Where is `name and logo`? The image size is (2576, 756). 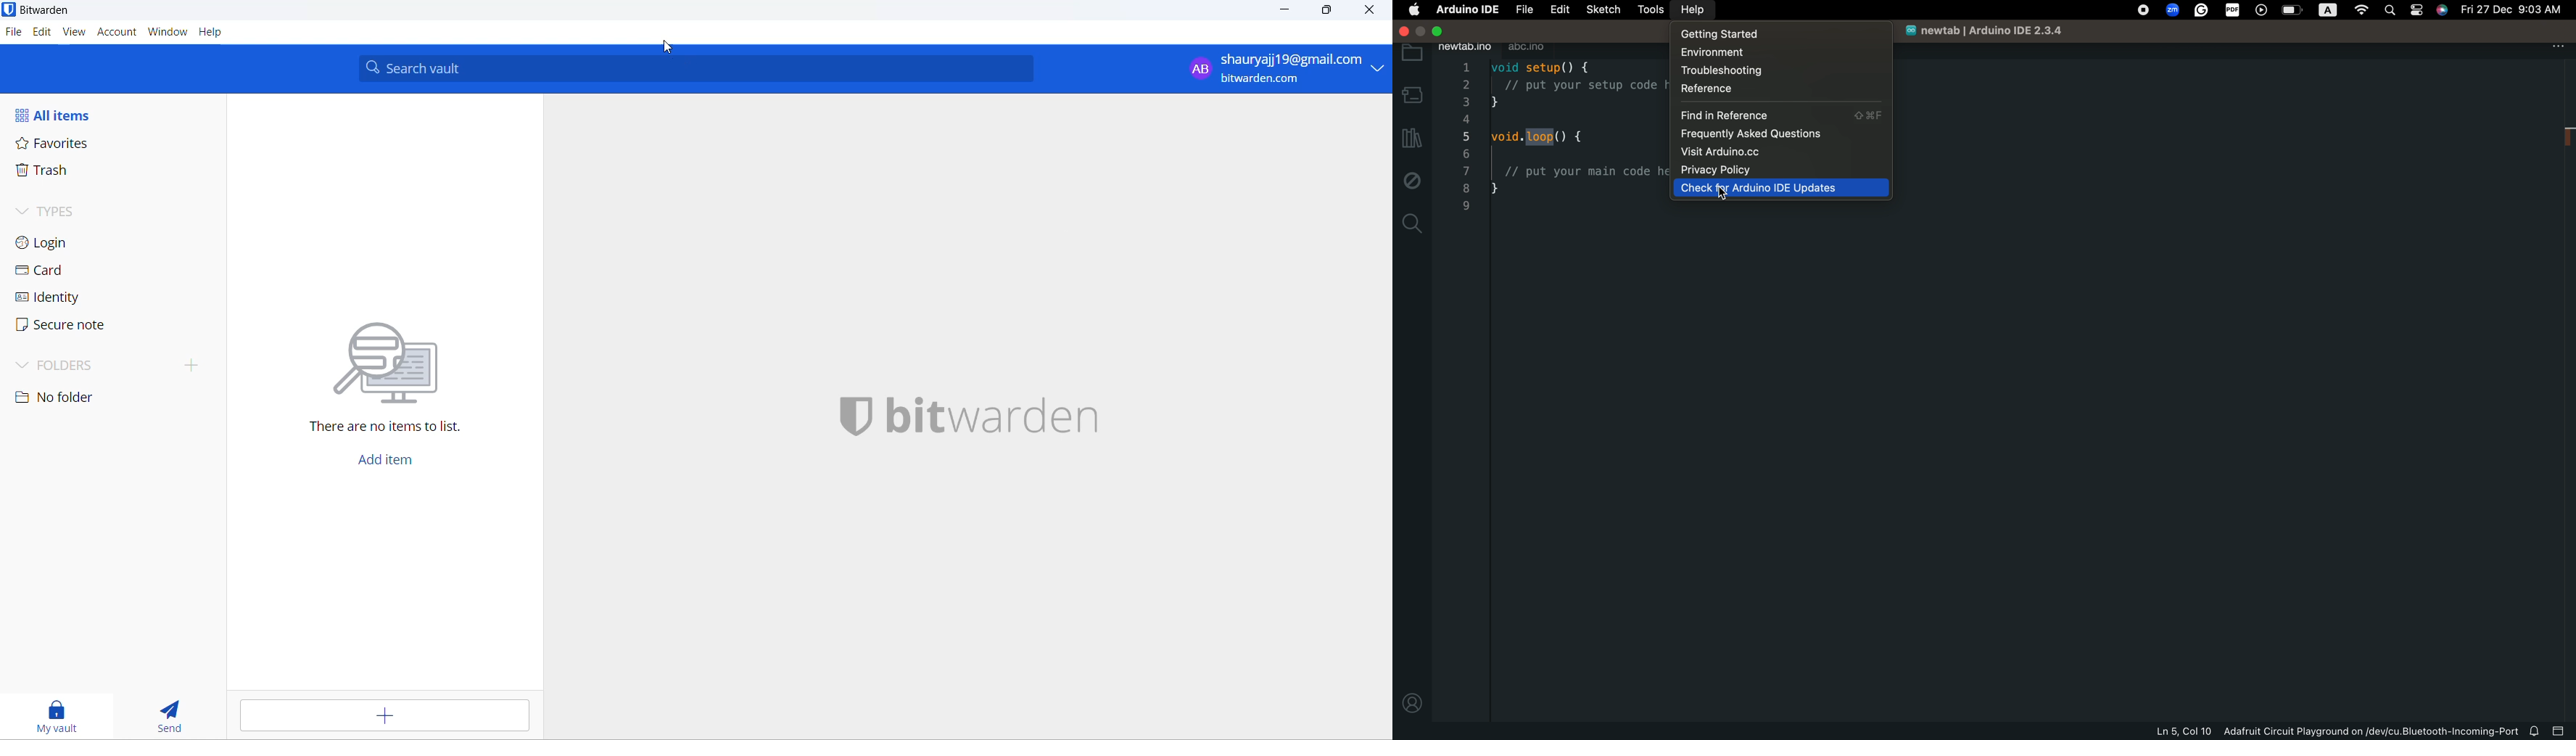 name and logo is located at coordinates (976, 413).